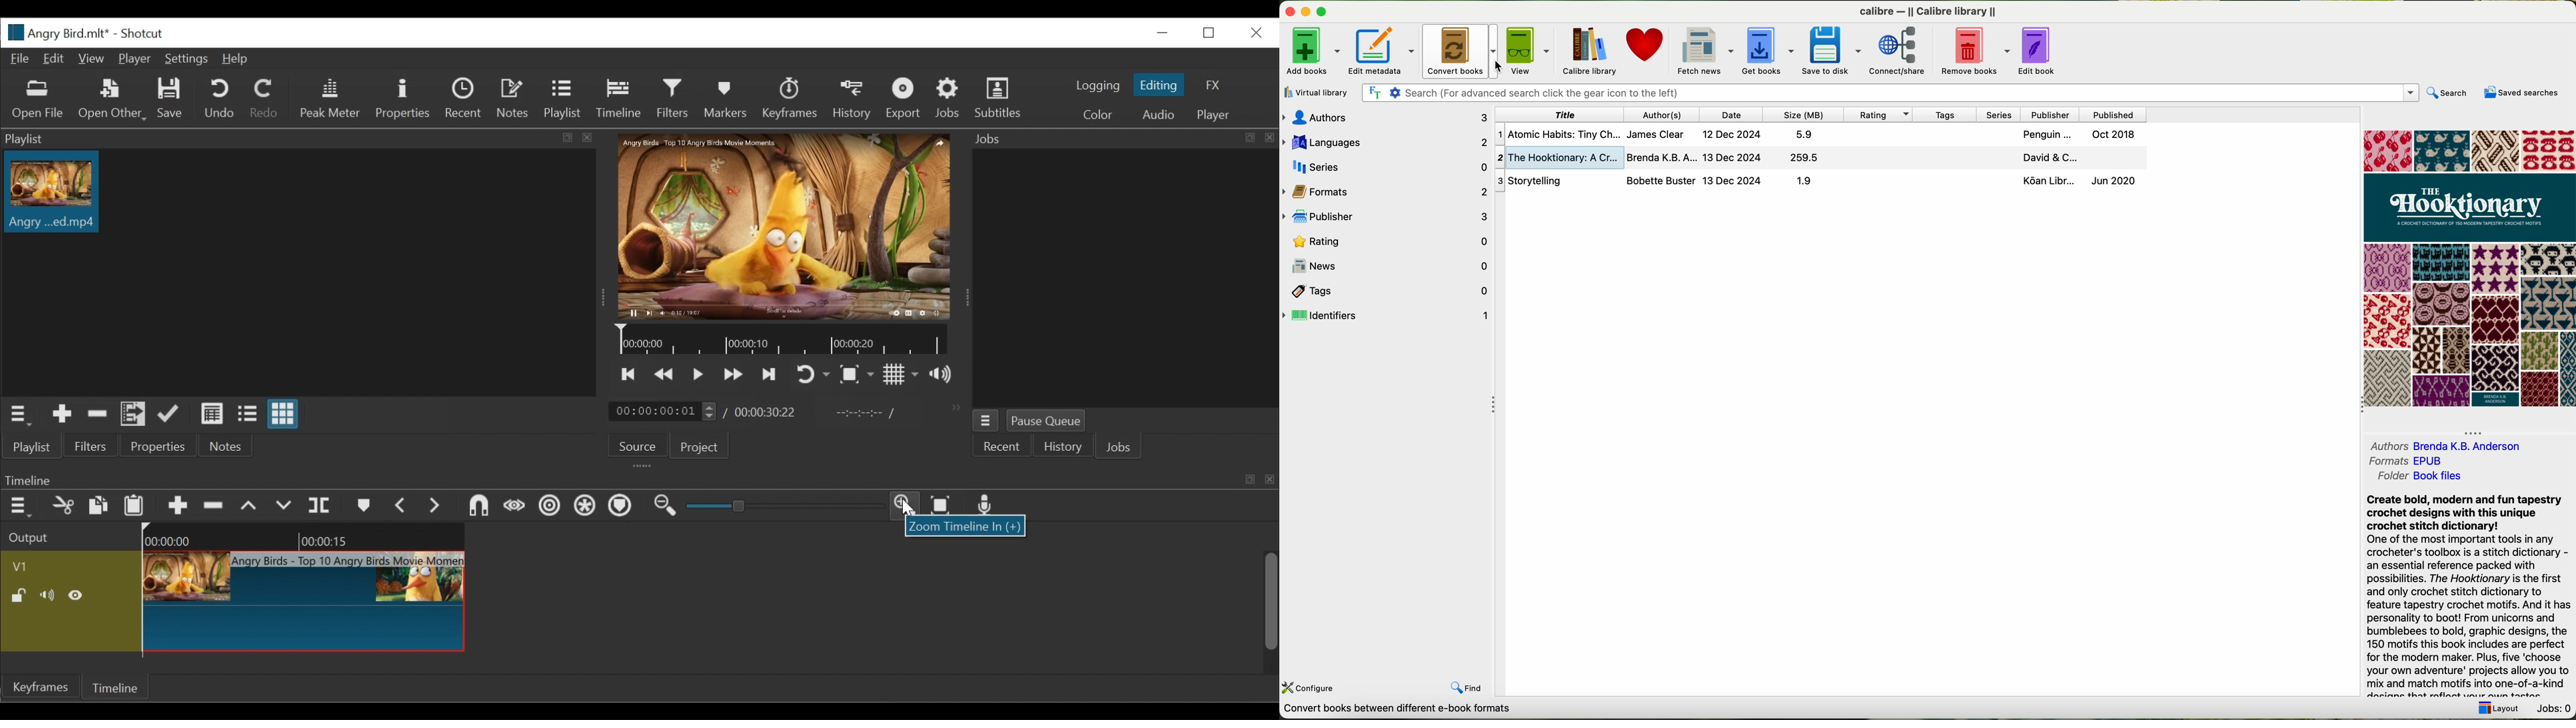  I want to click on Total duration, so click(770, 412).